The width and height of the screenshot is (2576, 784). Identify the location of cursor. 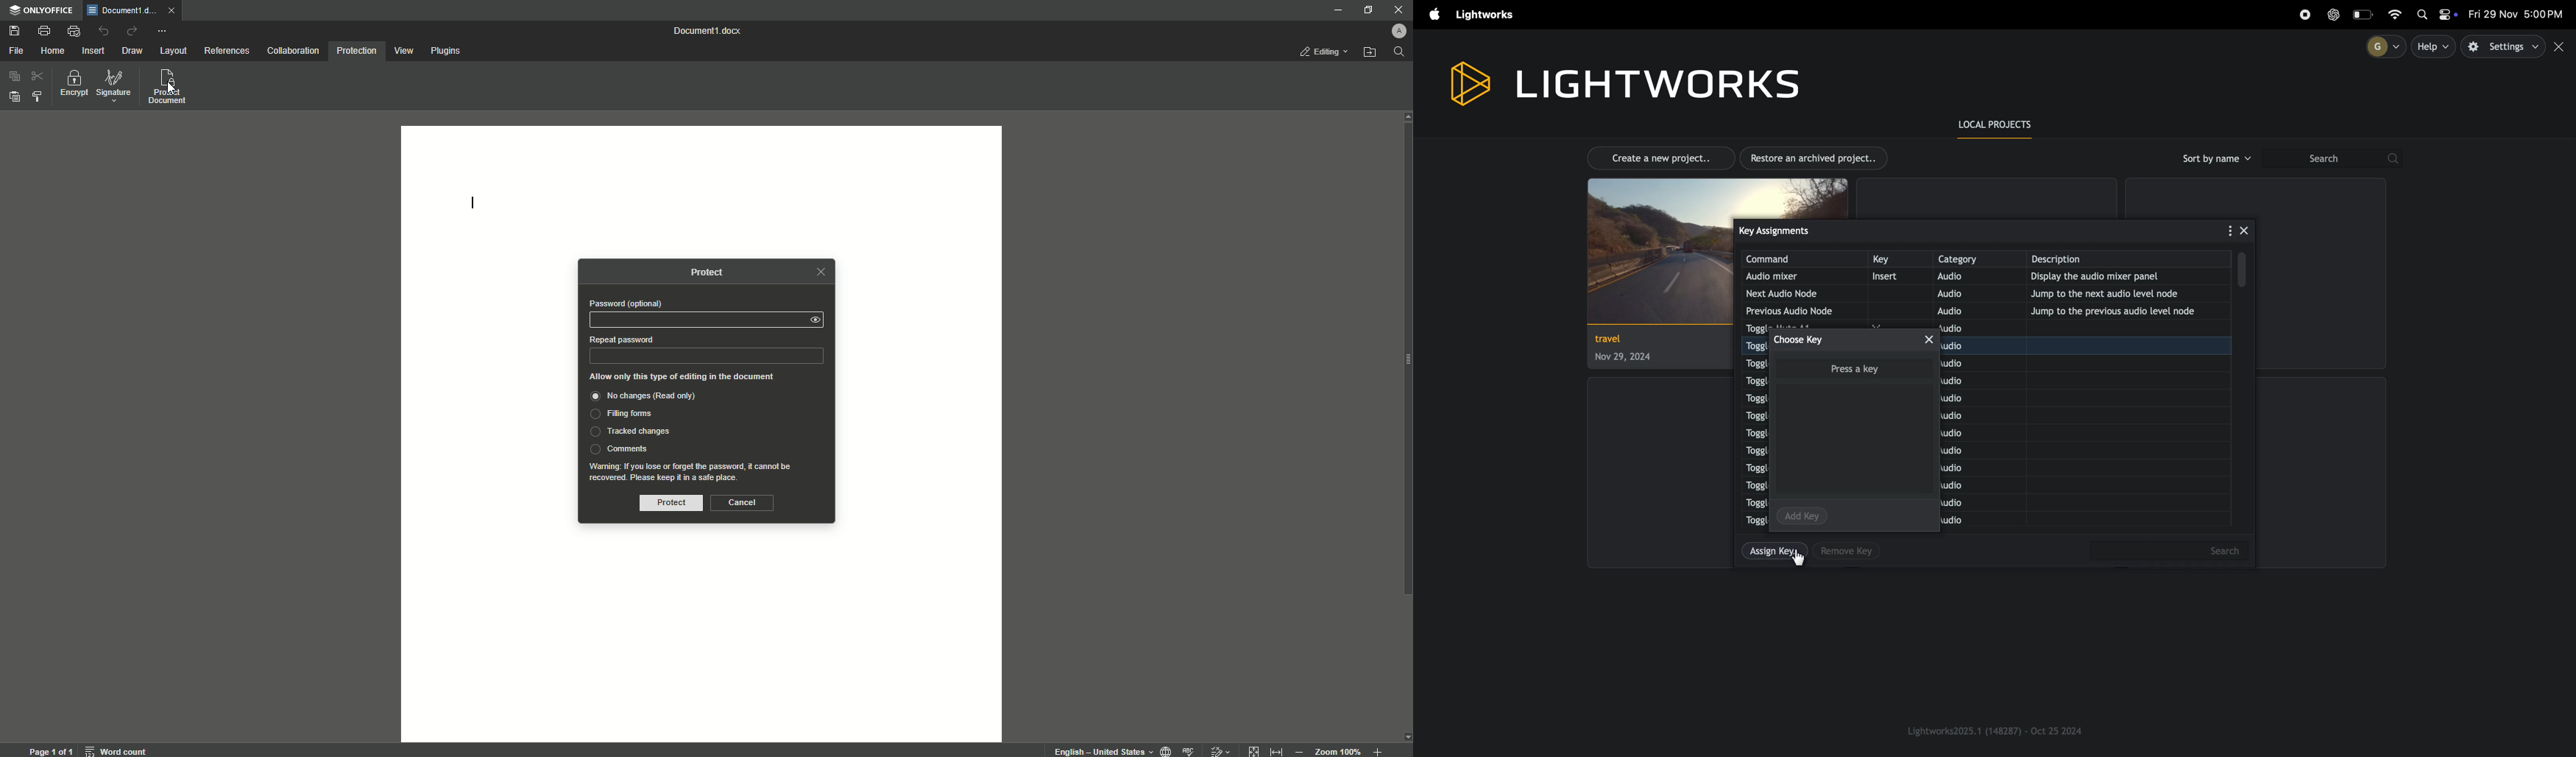
(172, 90).